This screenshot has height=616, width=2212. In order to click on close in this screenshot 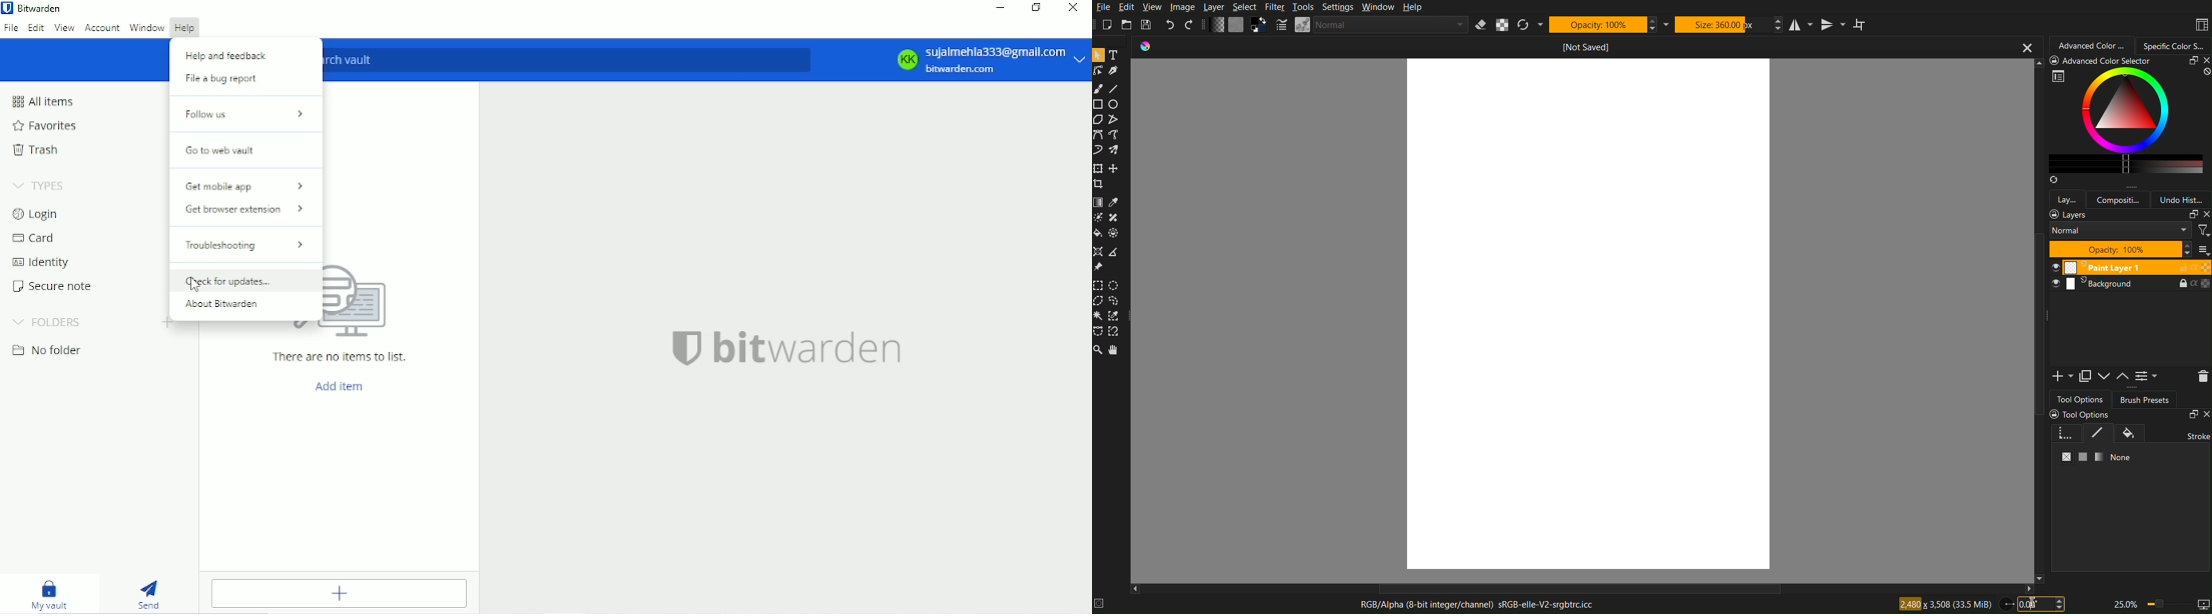, I will do `click(2204, 215)`.